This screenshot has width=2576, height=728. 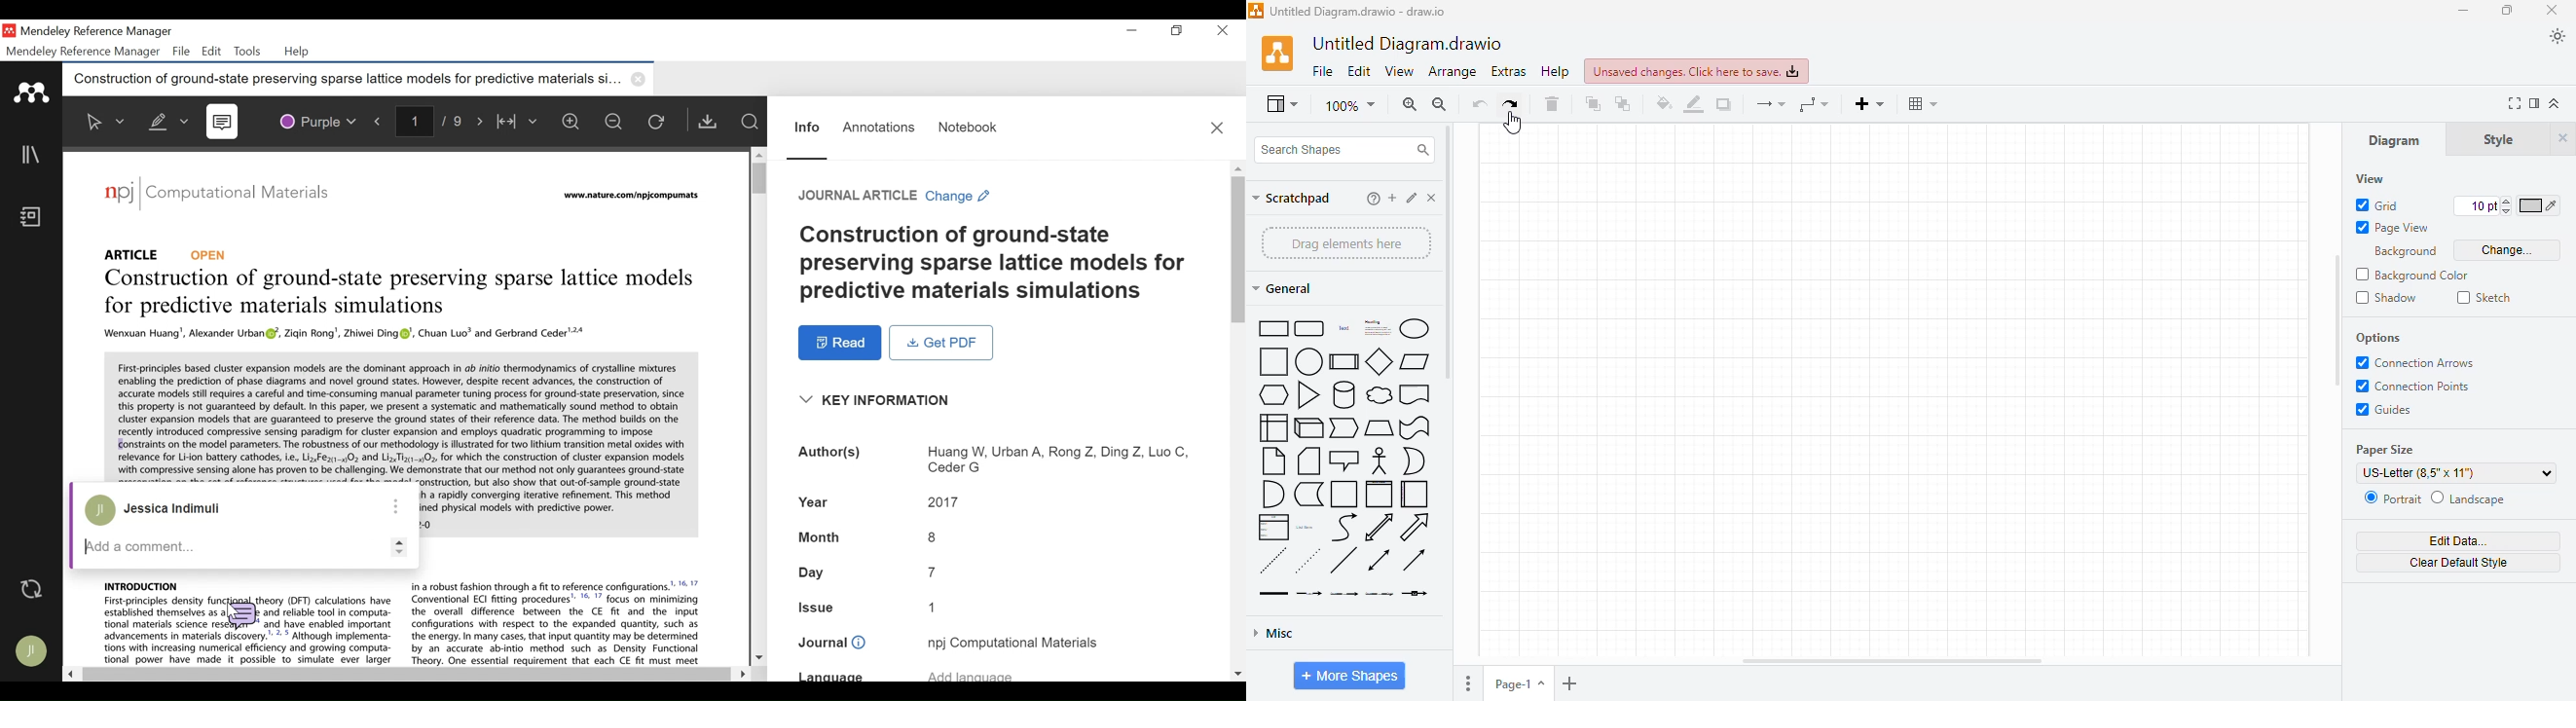 I want to click on actor, so click(x=1380, y=461).